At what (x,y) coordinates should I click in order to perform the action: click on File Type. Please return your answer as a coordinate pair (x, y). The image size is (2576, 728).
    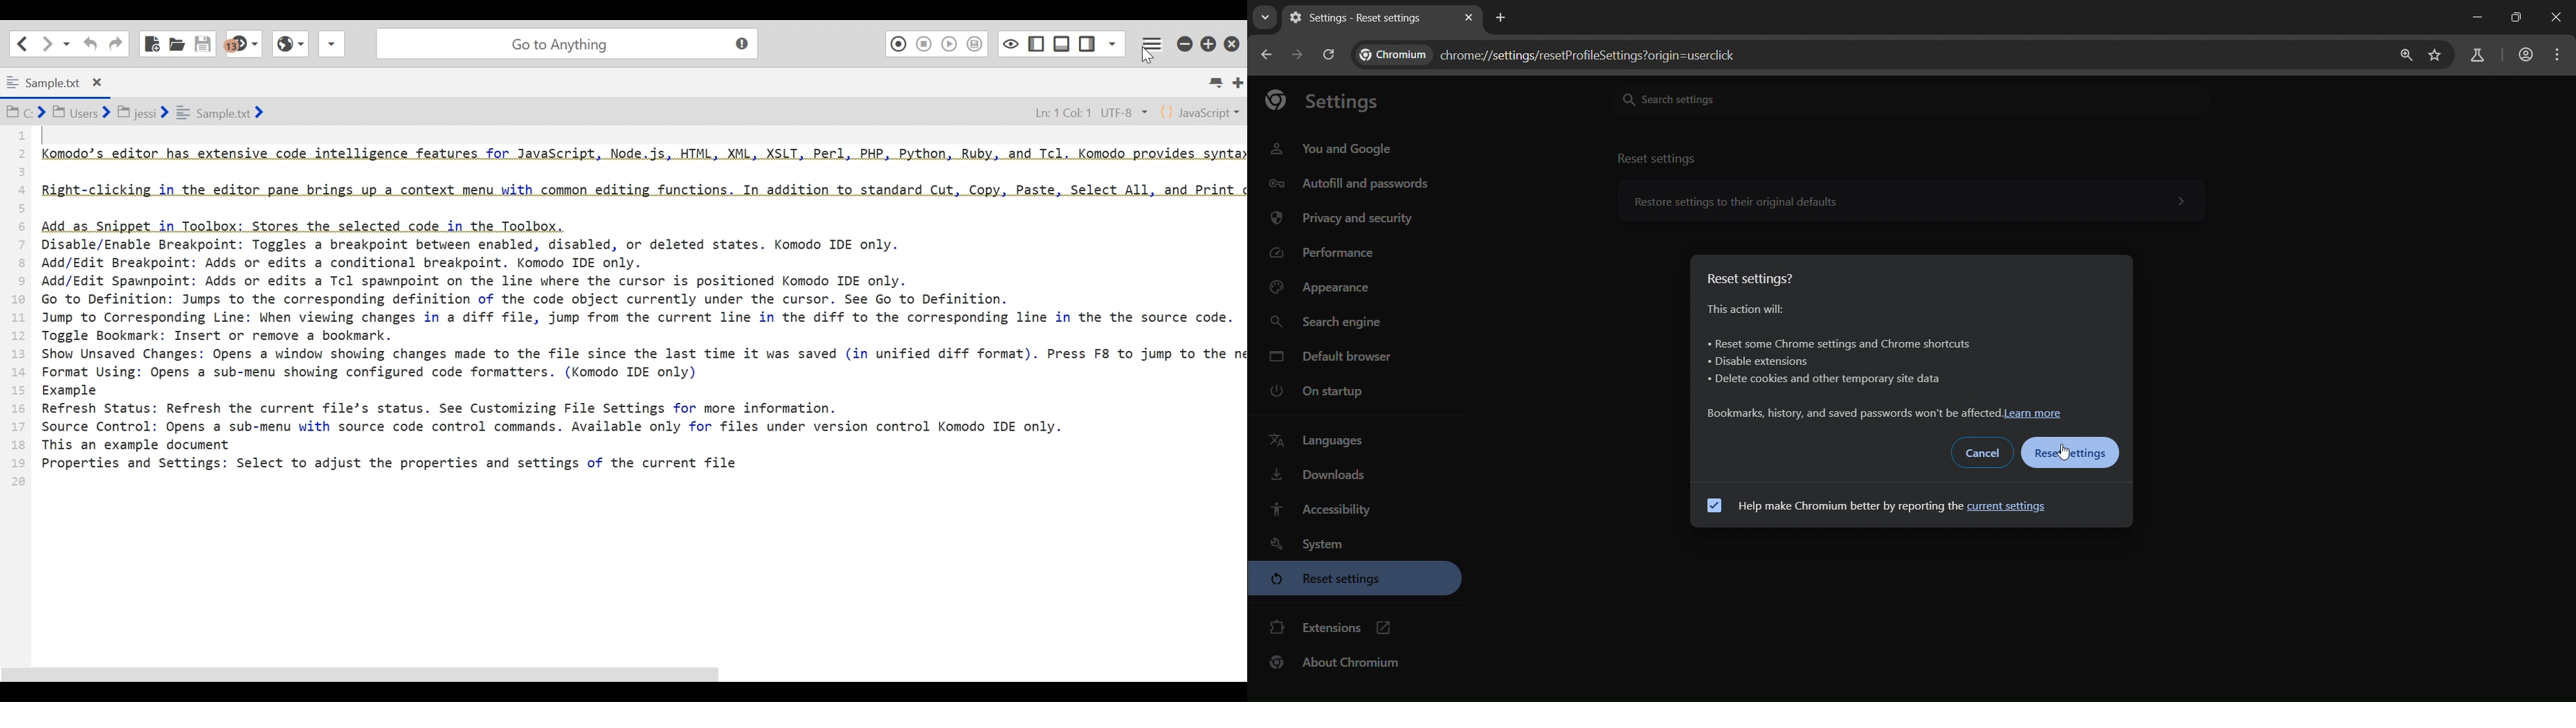
    Looking at the image, I should click on (1201, 111).